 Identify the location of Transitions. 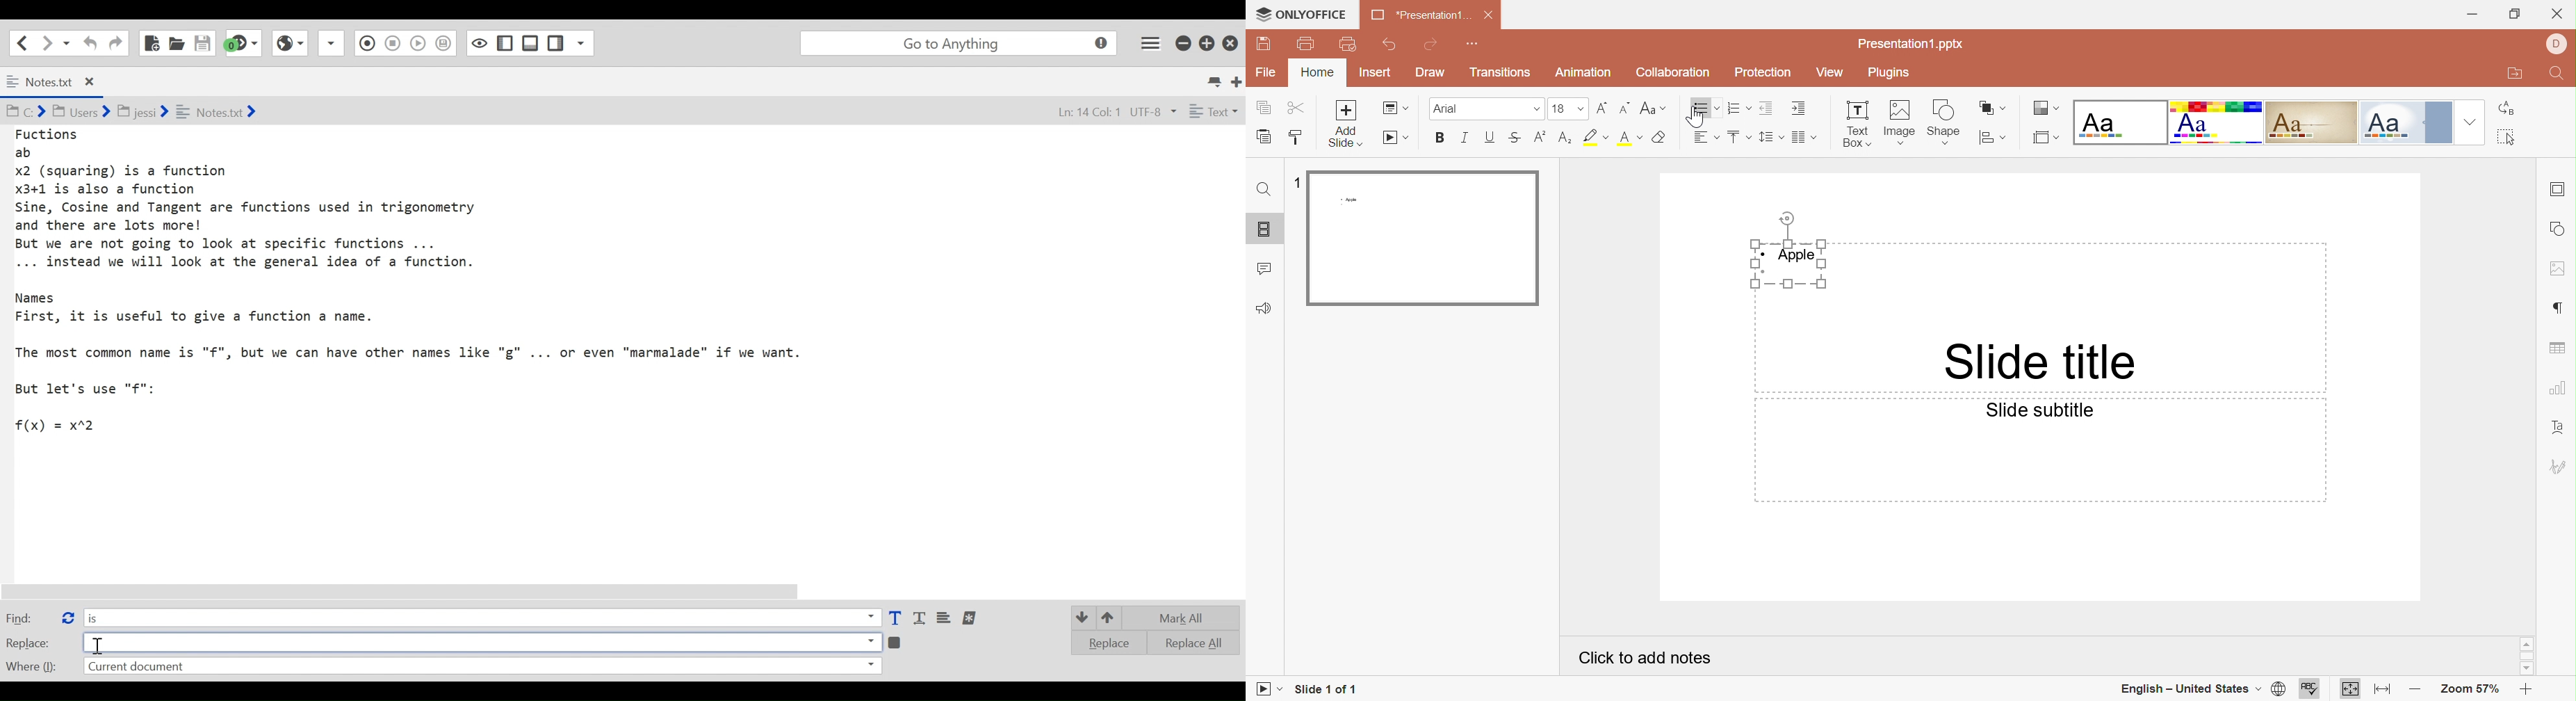
(1502, 74).